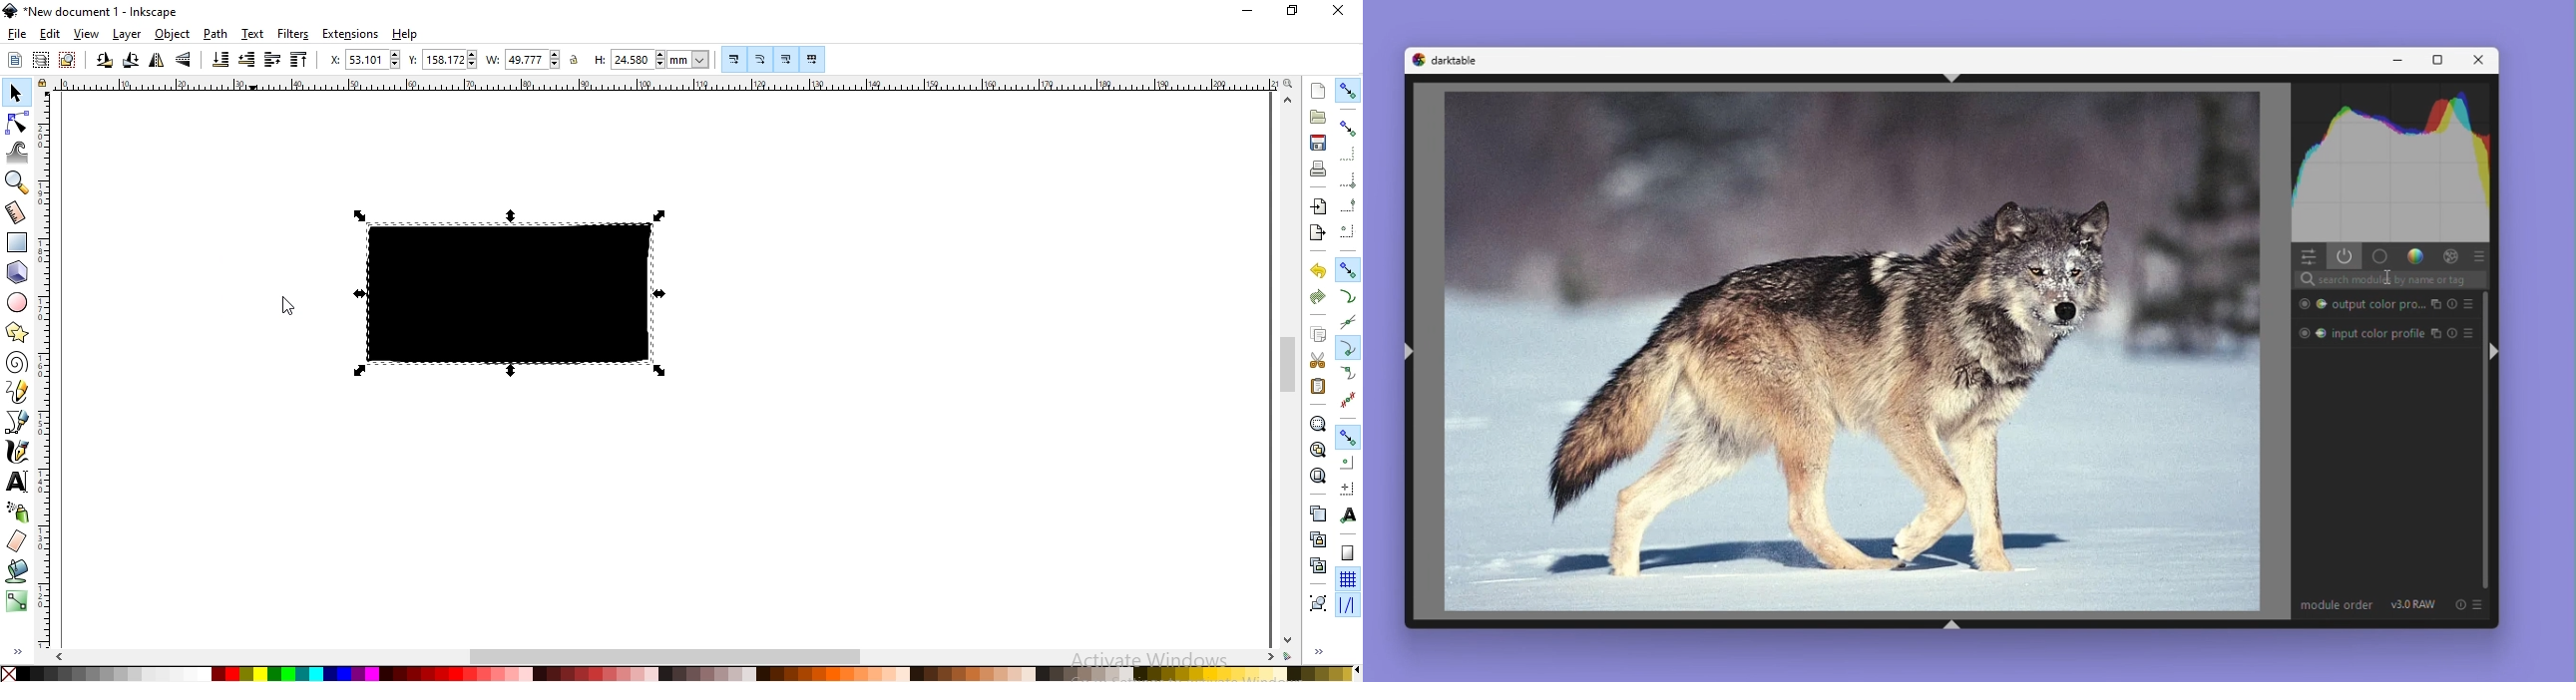  What do you see at coordinates (2387, 278) in the screenshot?
I see `cursor` at bounding box center [2387, 278].